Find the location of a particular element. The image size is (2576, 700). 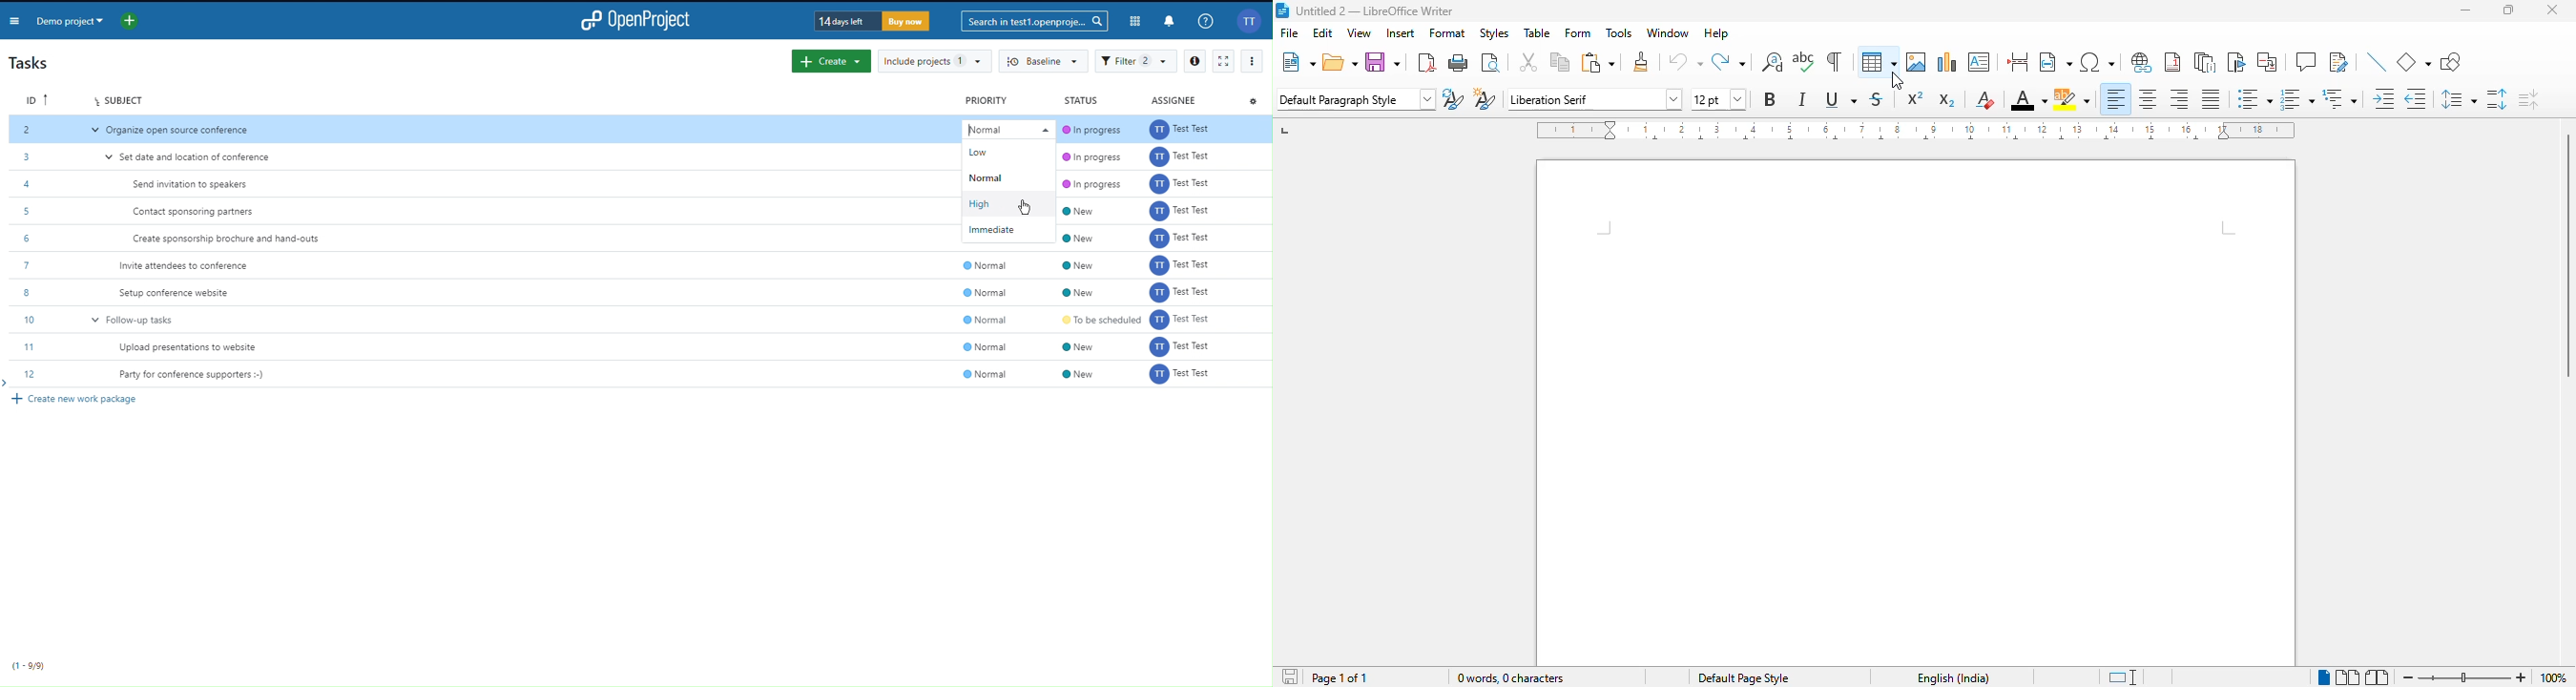

insert comment is located at coordinates (2306, 61).